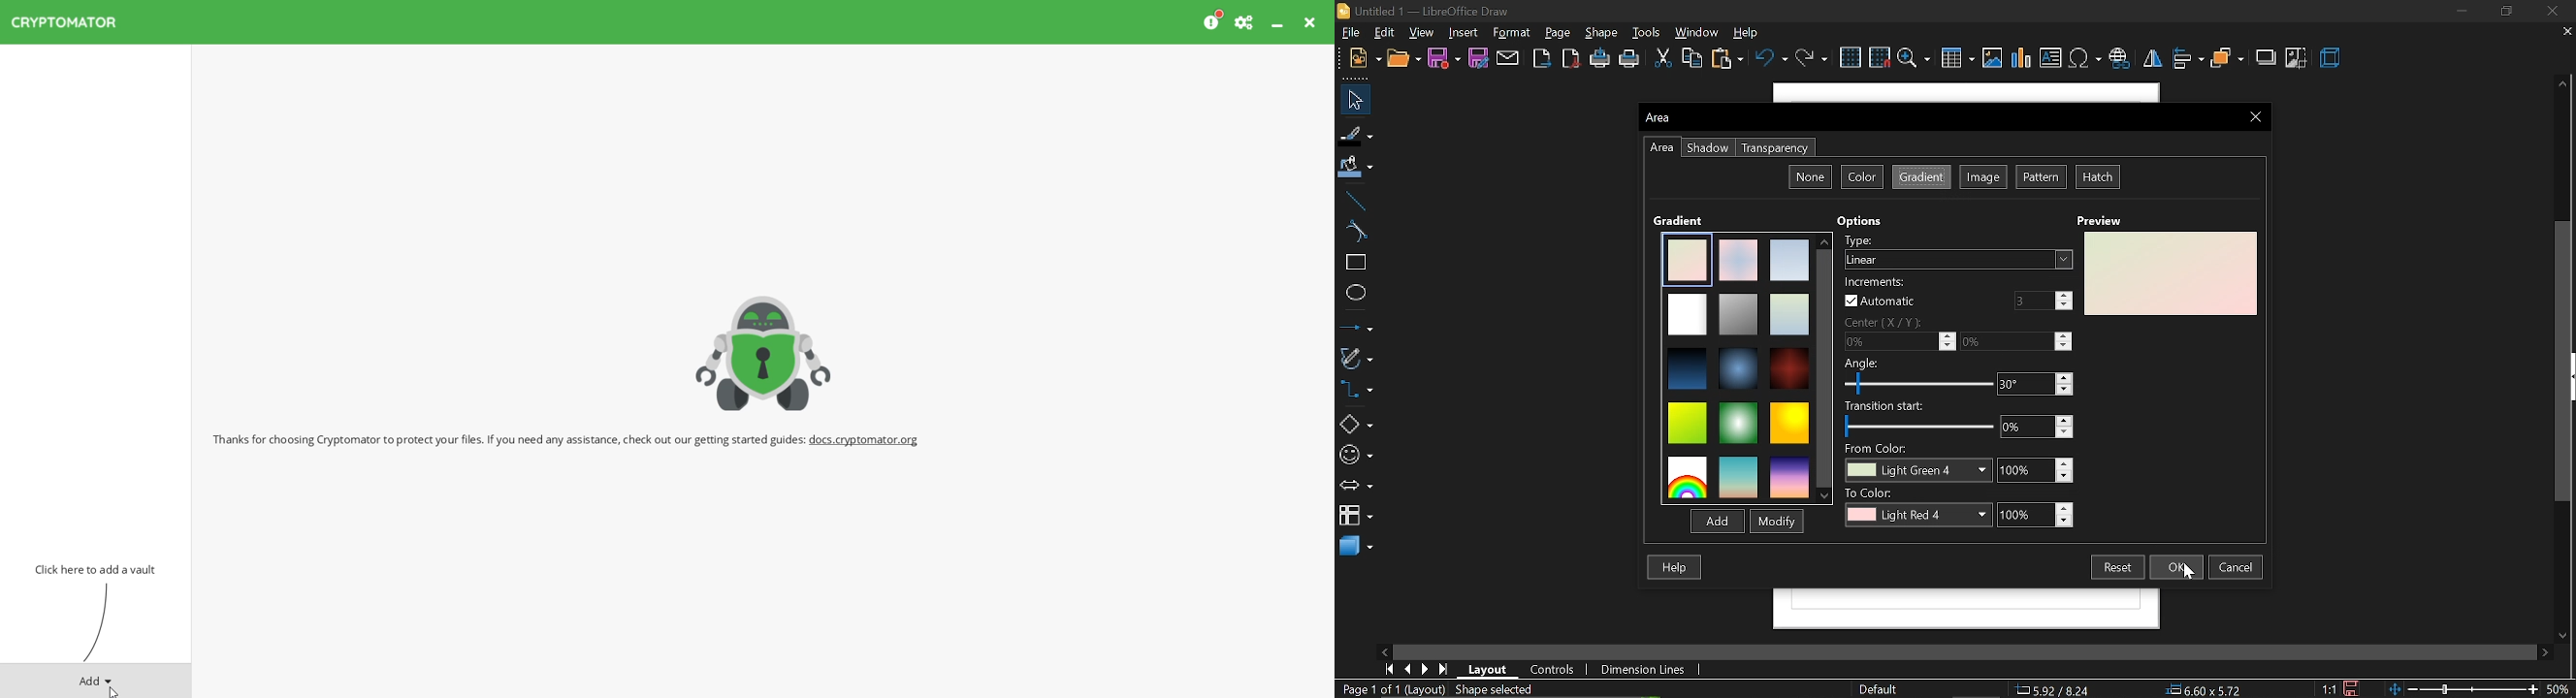  I want to click on print directly, so click(1599, 59).